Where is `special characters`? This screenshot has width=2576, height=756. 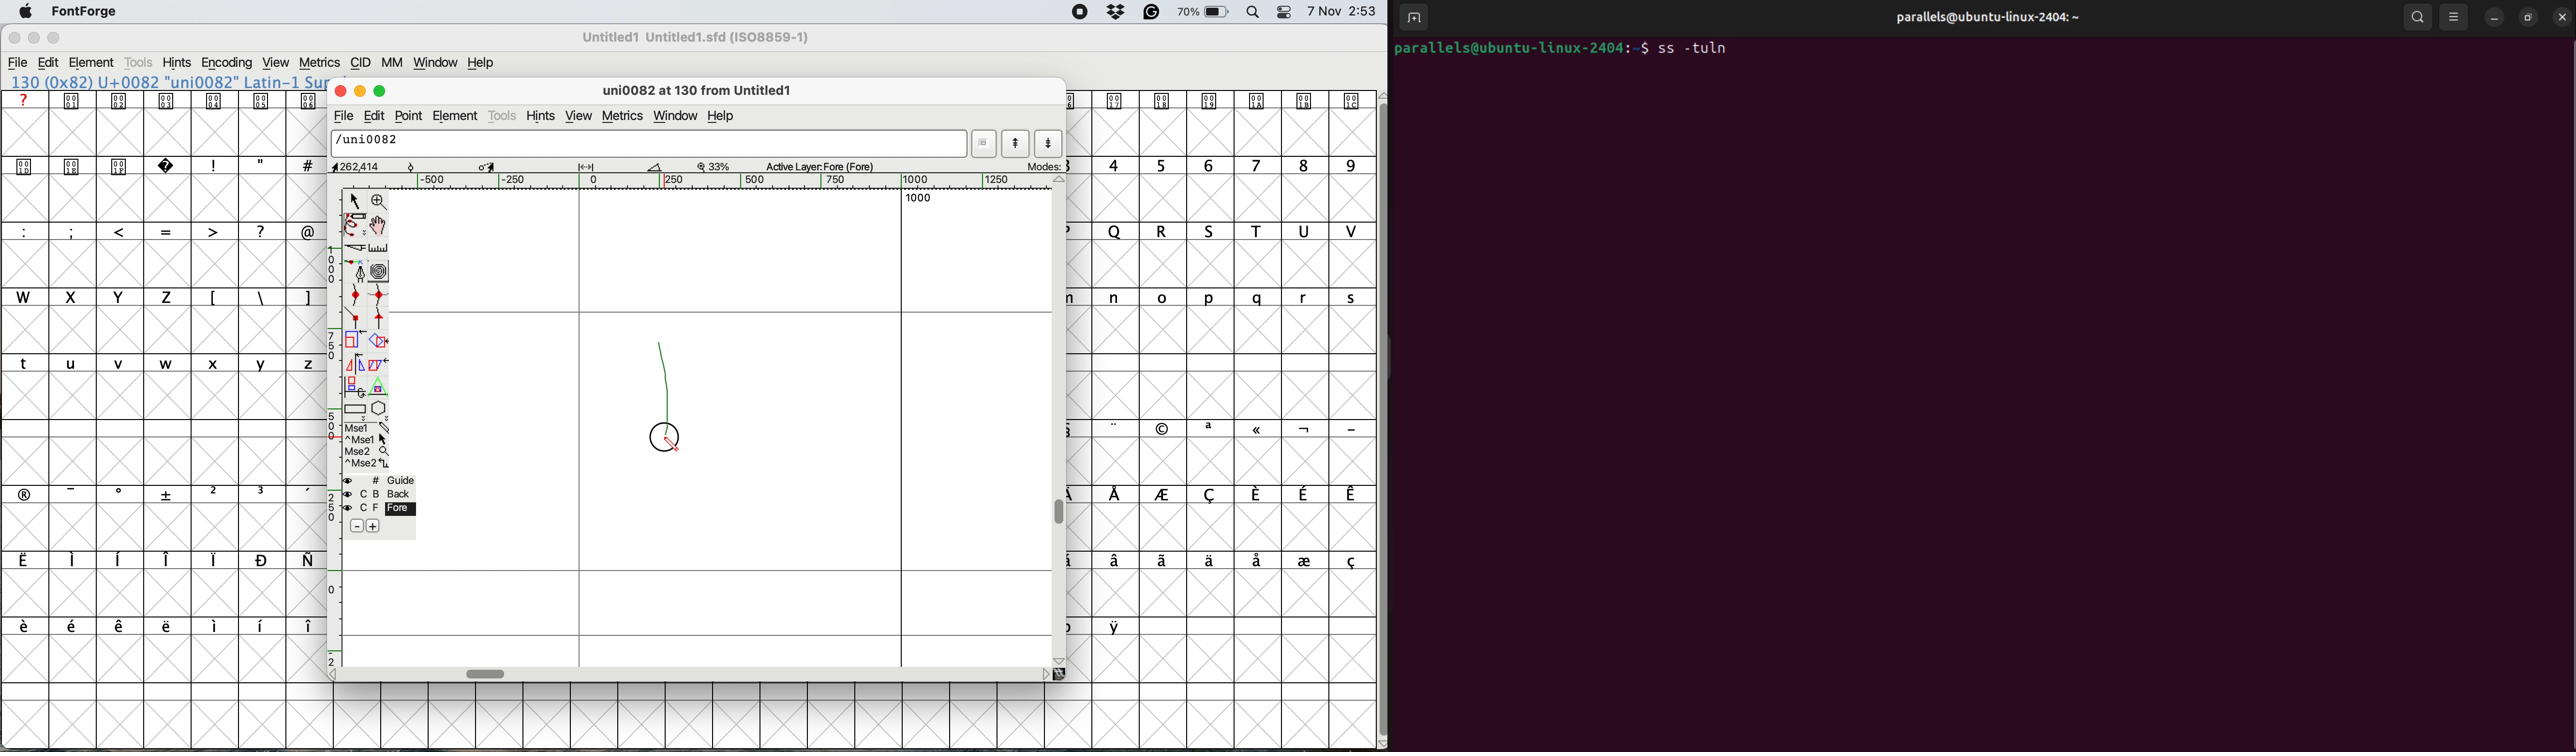
special characters is located at coordinates (157, 494).